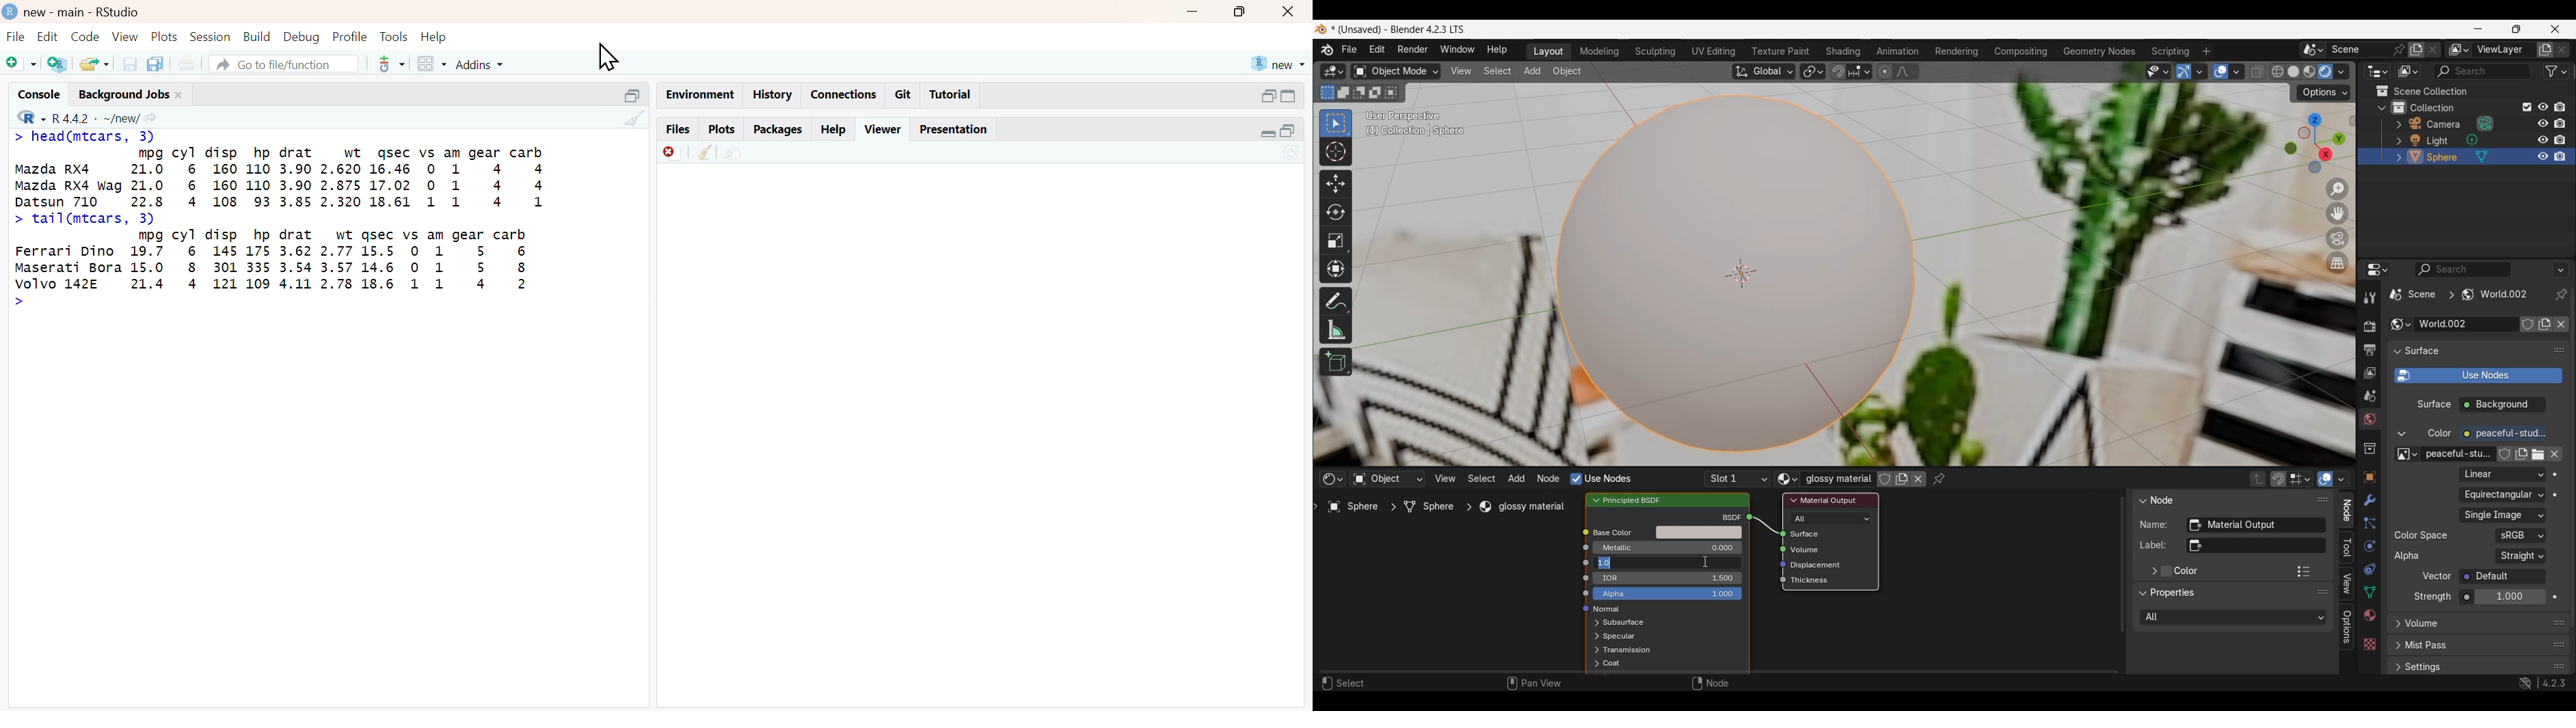  What do you see at coordinates (347, 35) in the screenshot?
I see `Profile` at bounding box center [347, 35].